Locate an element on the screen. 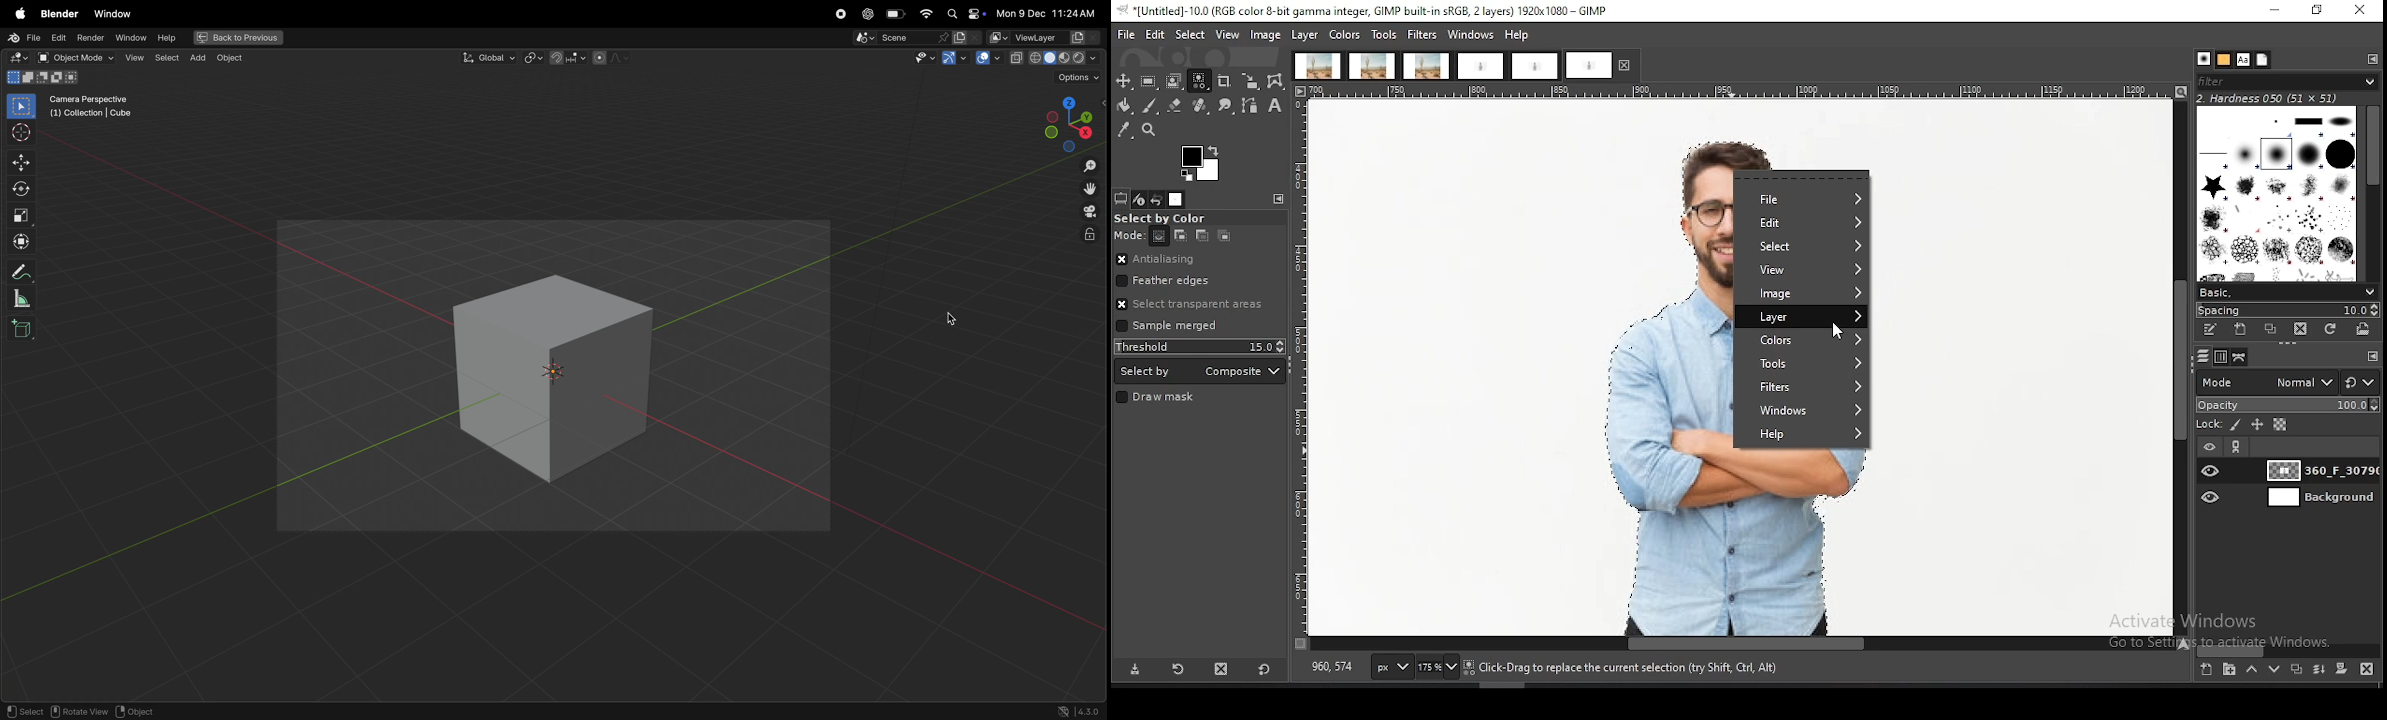  move layer one step down is located at coordinates (2271, 669).